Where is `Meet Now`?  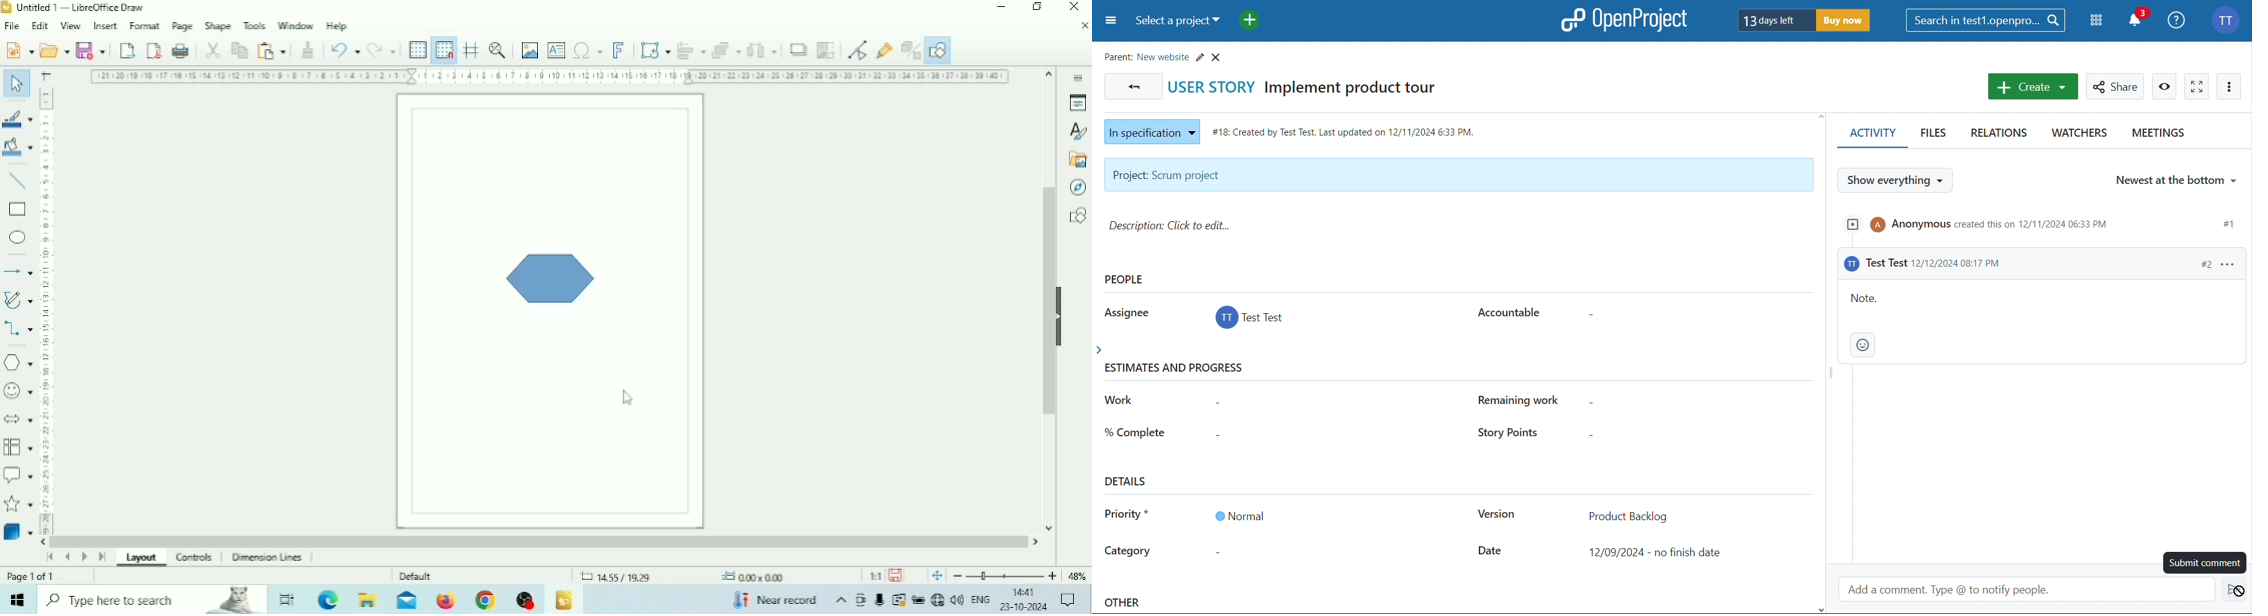 Meet Now is located at coordinates (862, 600).